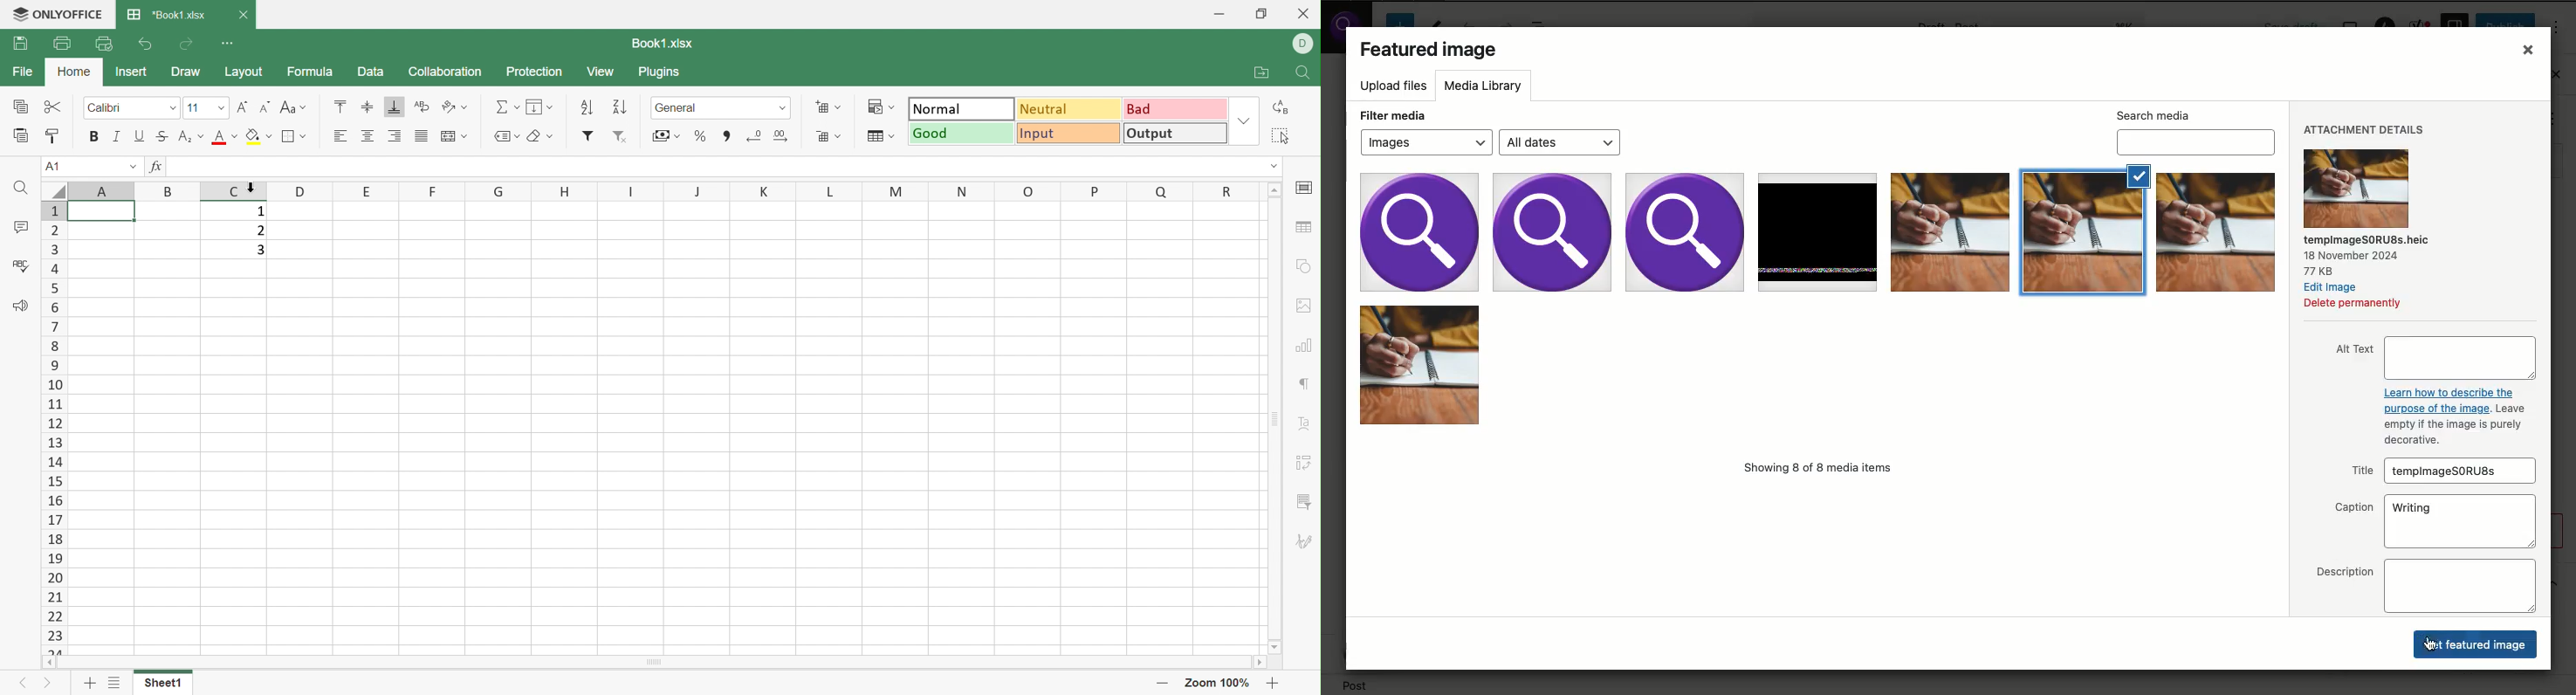 This screenshot has height=700, width=2576. What do you see at coordinates (49, 662) in the screenshot?
I see `Scroll Left` at bounding box center [49, 662].